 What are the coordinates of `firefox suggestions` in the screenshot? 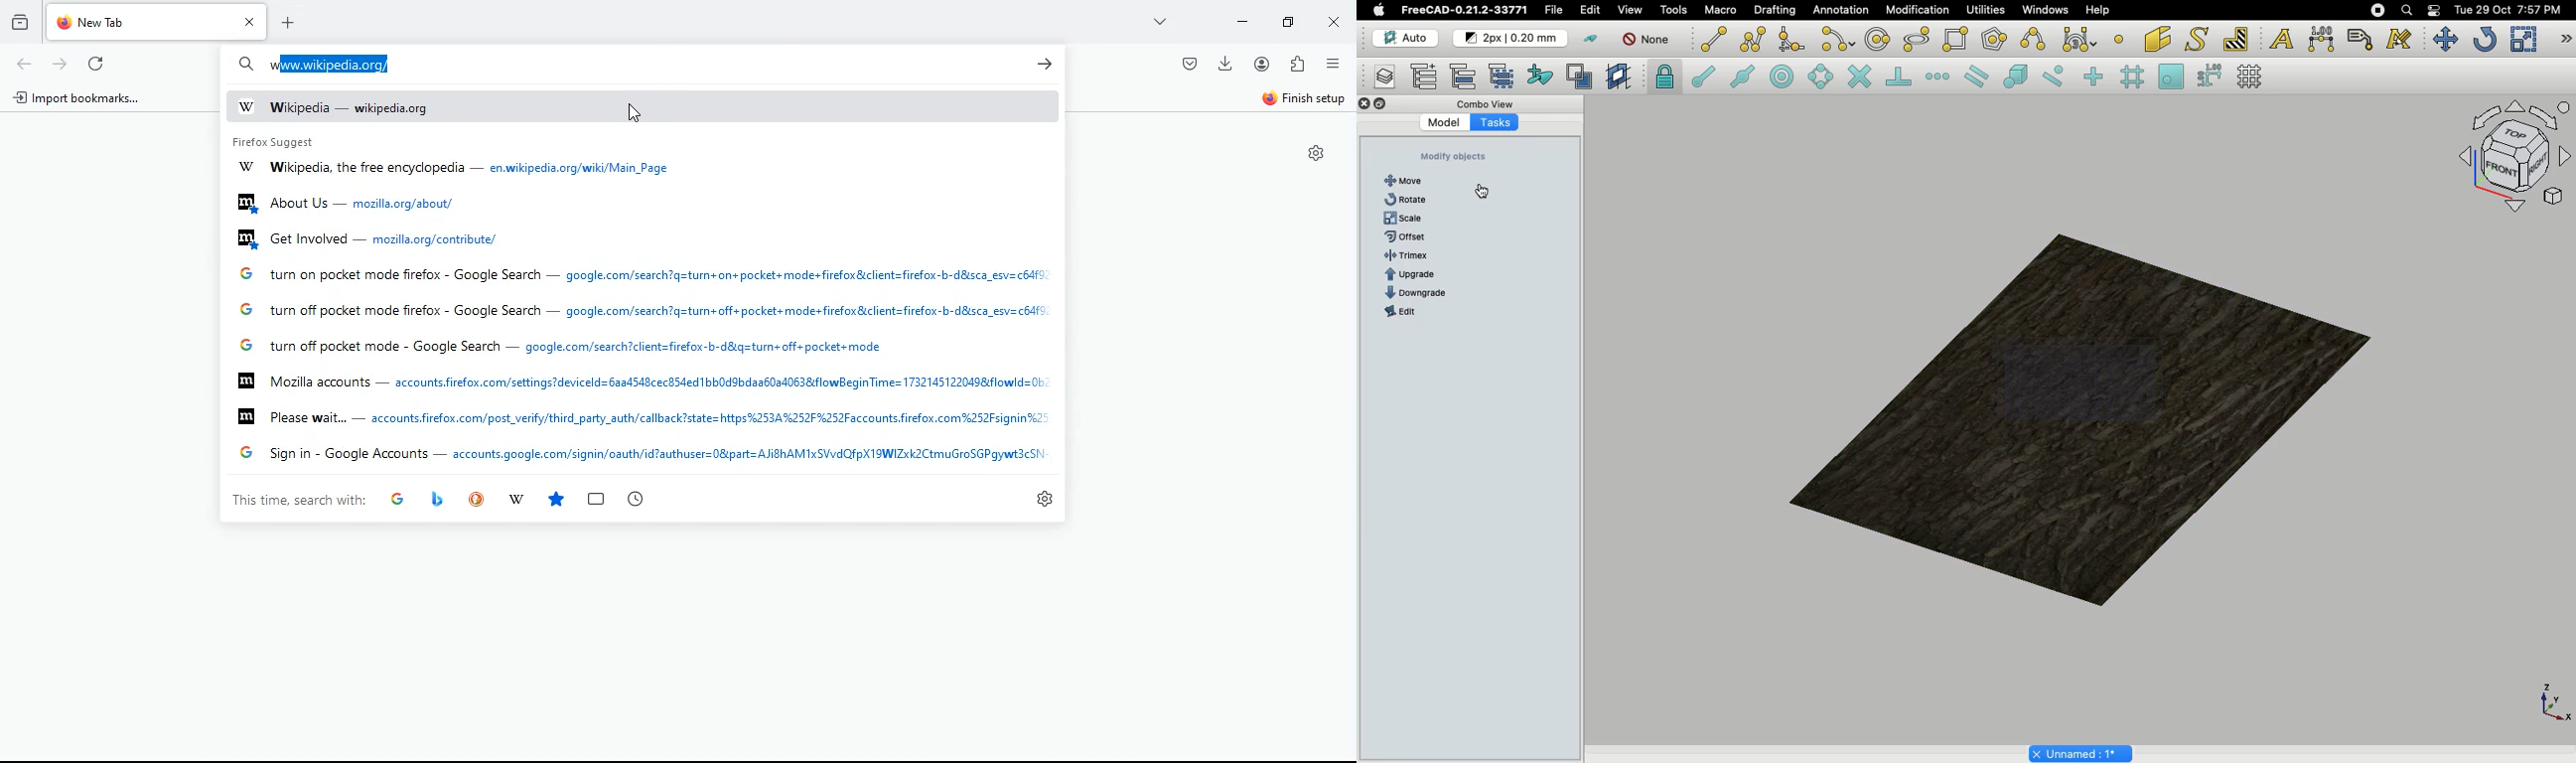 It's located at (645, 312).